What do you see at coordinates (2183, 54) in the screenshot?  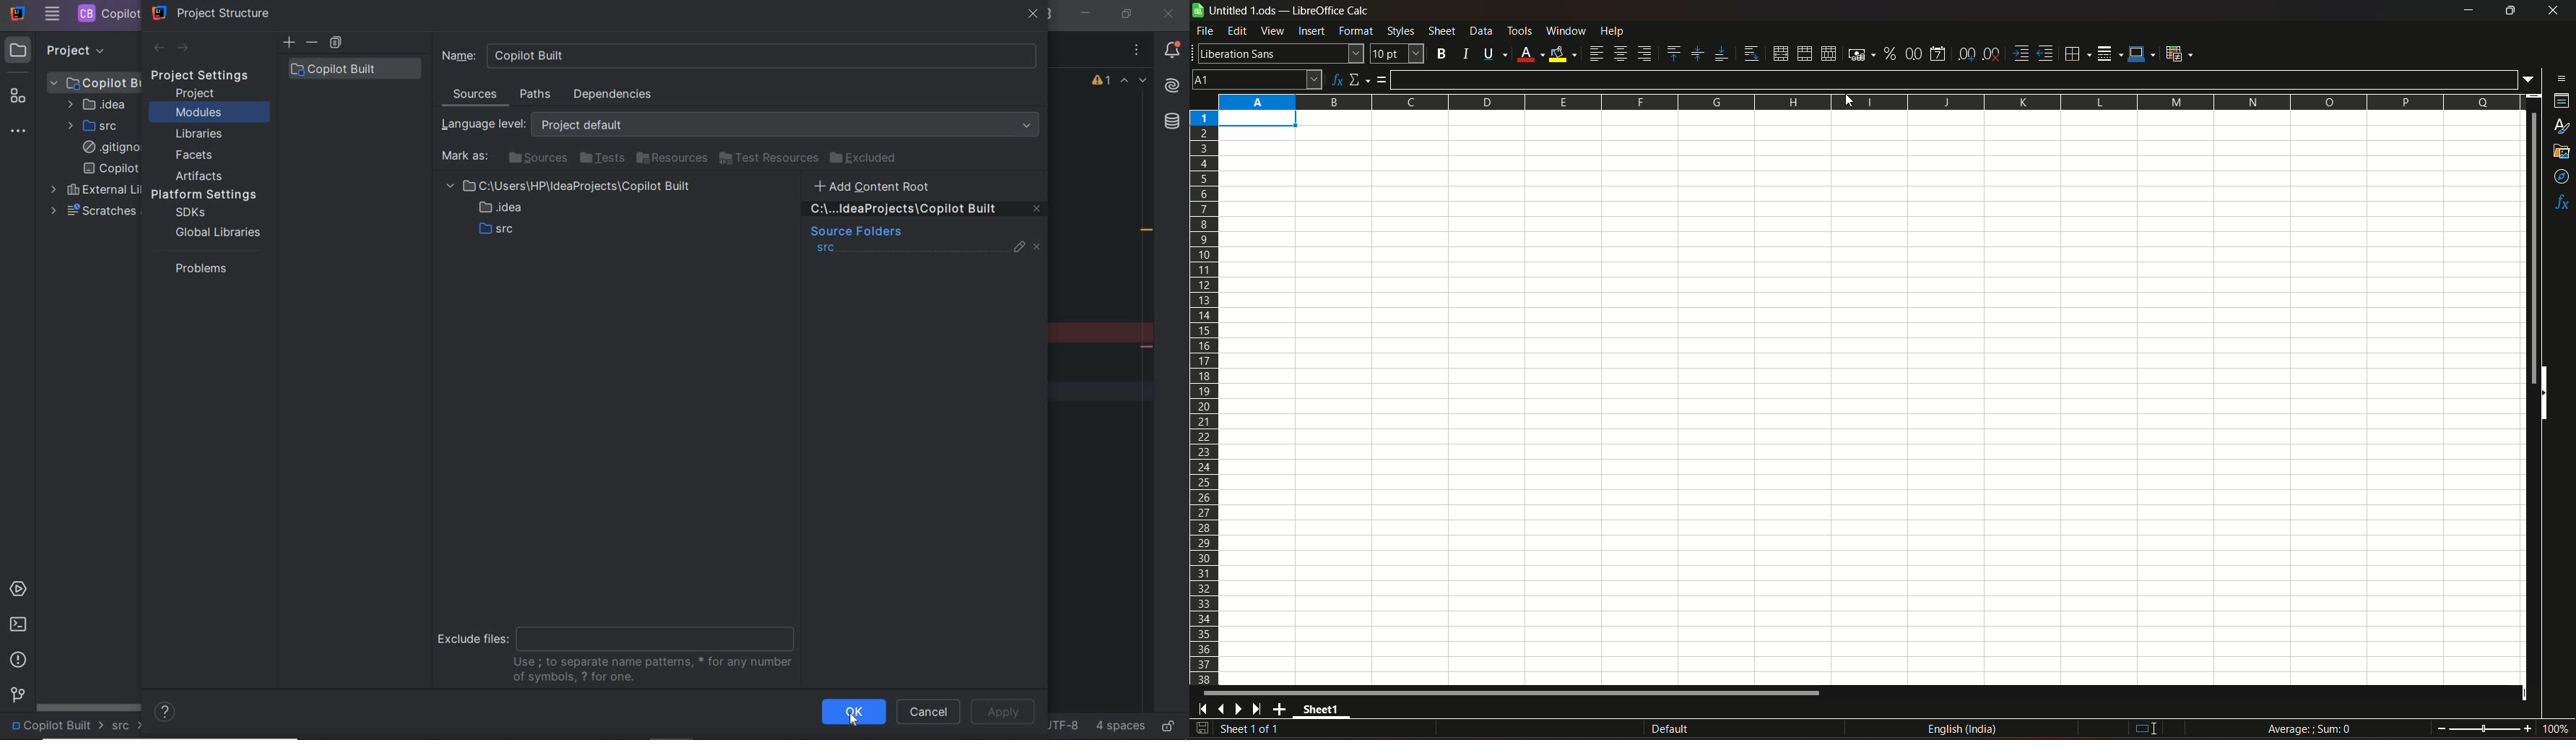 I see `conditional` at bounding box center [2183, 54].